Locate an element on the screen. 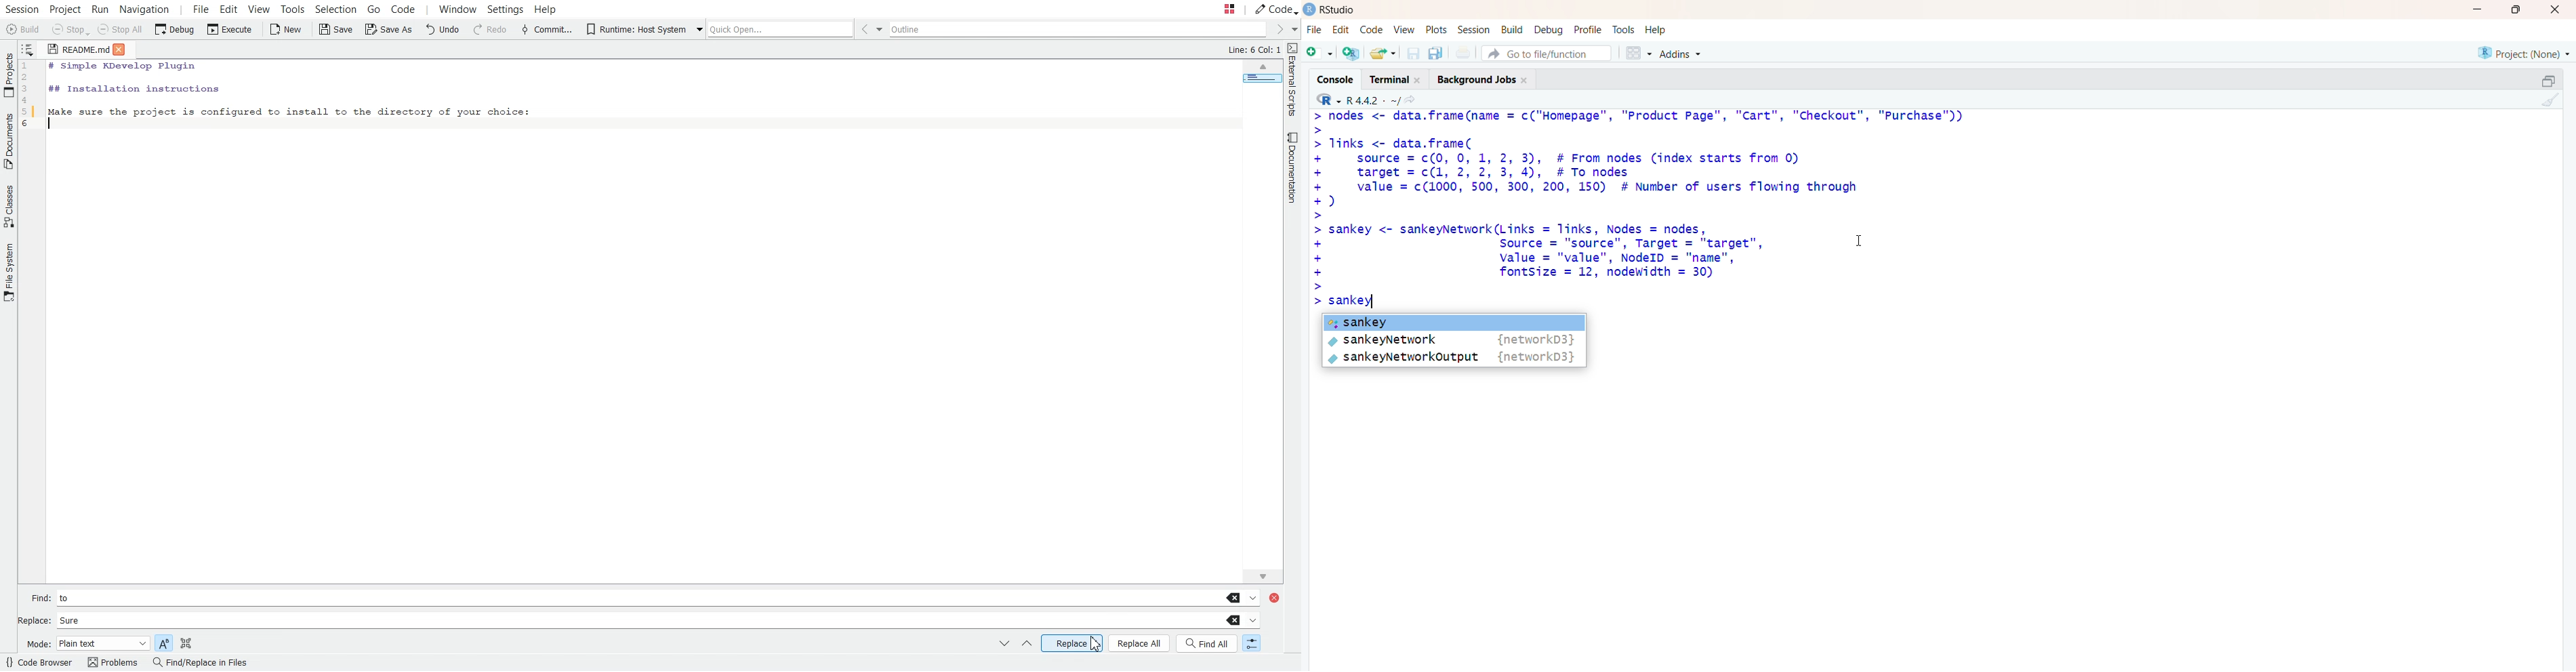 The image size is (2576, 672). # Simple KDevelop Plugin is located at coordinates (123, 67).